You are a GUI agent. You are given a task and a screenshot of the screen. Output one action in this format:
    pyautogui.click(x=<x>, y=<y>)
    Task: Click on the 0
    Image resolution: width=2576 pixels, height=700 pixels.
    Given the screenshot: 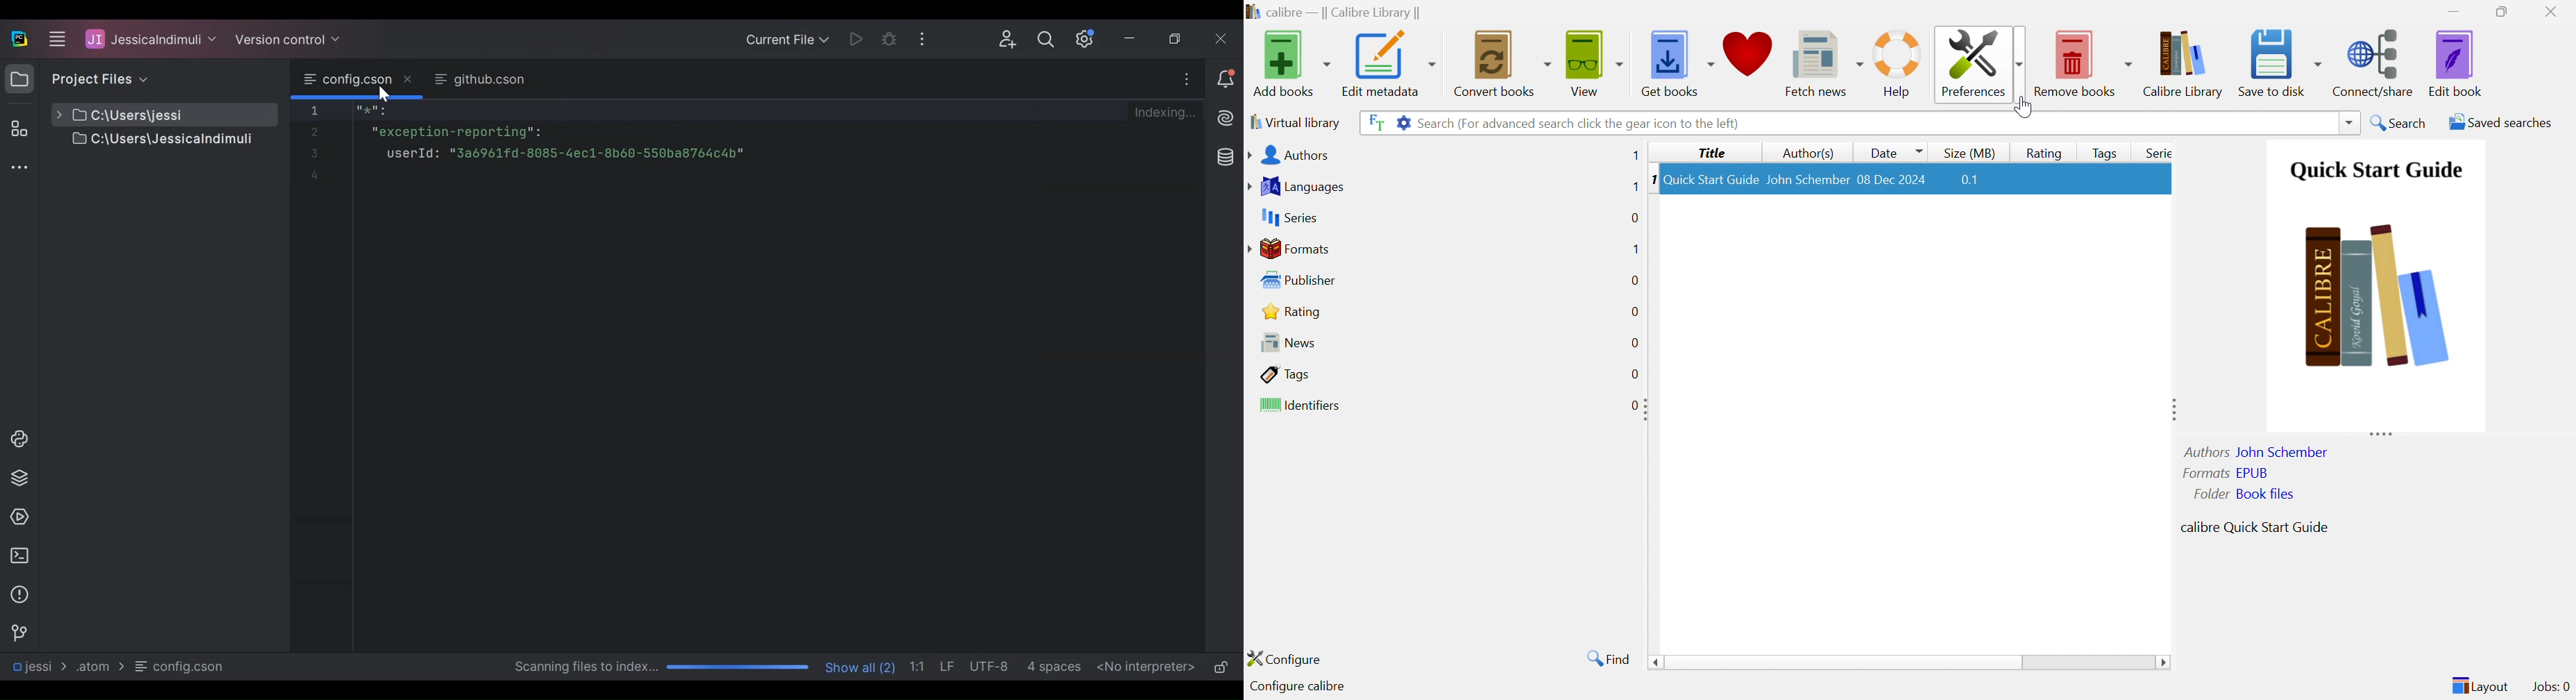 What is the action you would take?
    pyautogui.click(x=1634, y=312)
    